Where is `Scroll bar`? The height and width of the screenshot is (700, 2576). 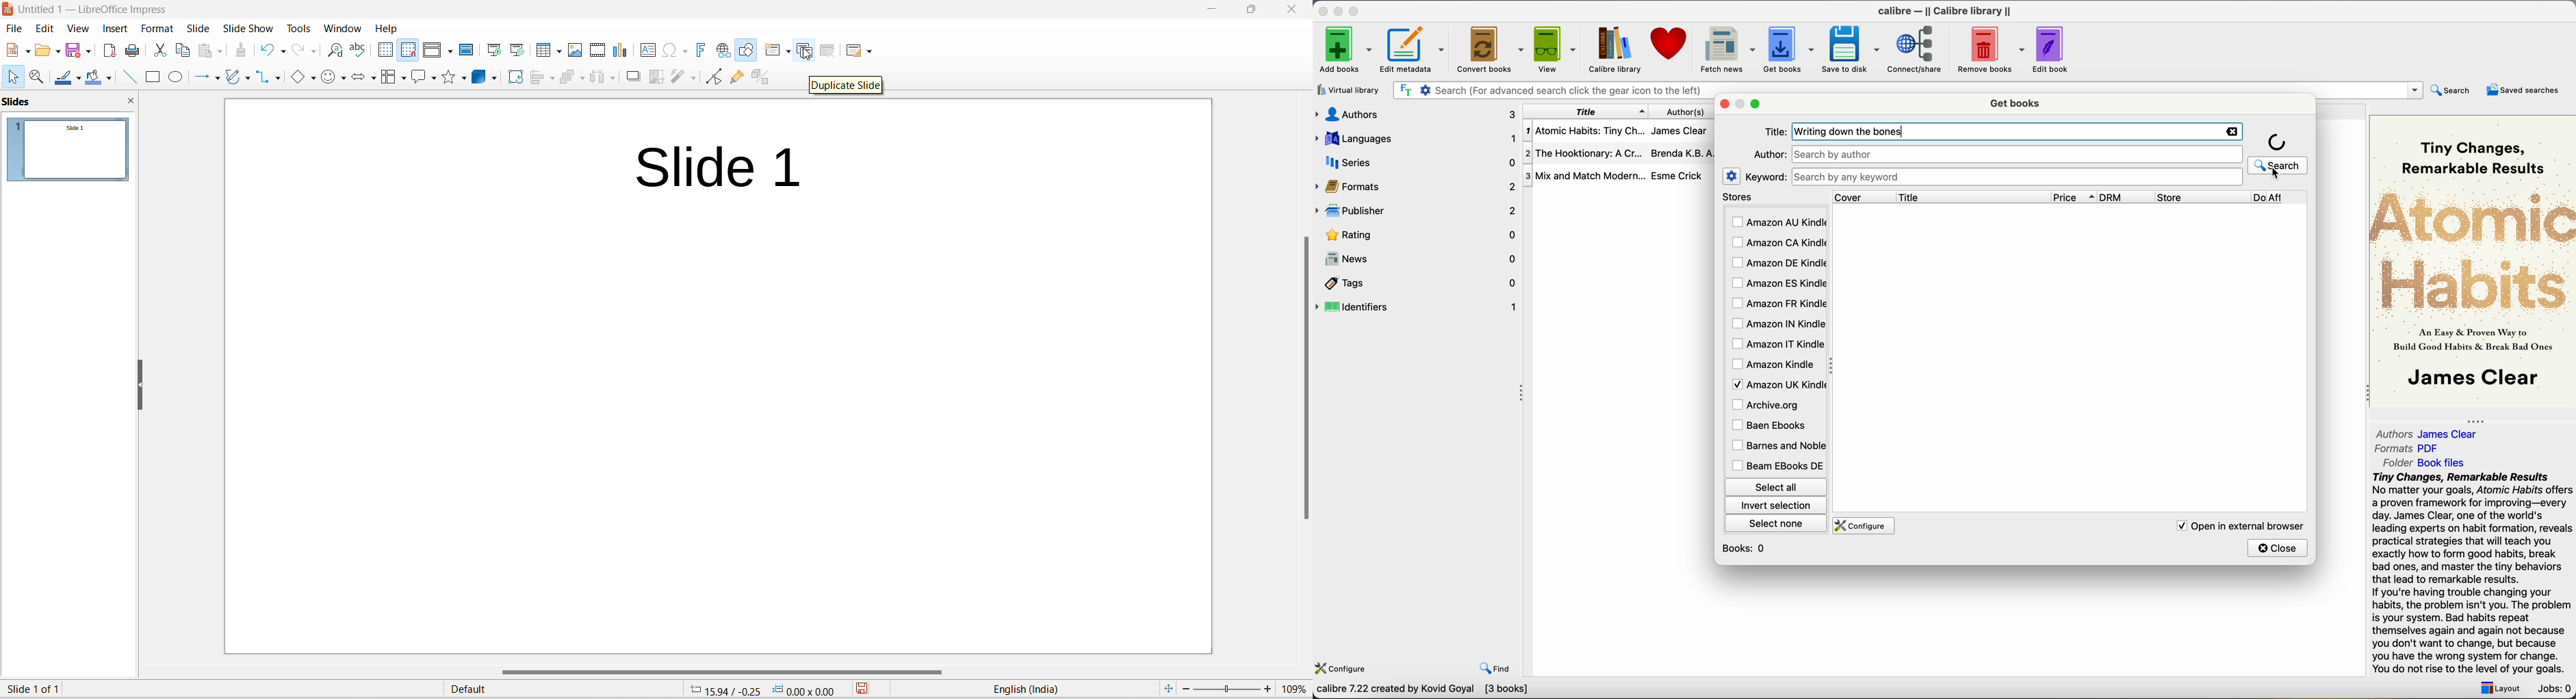
Scroll bar is located at coordinates (1302, 375).